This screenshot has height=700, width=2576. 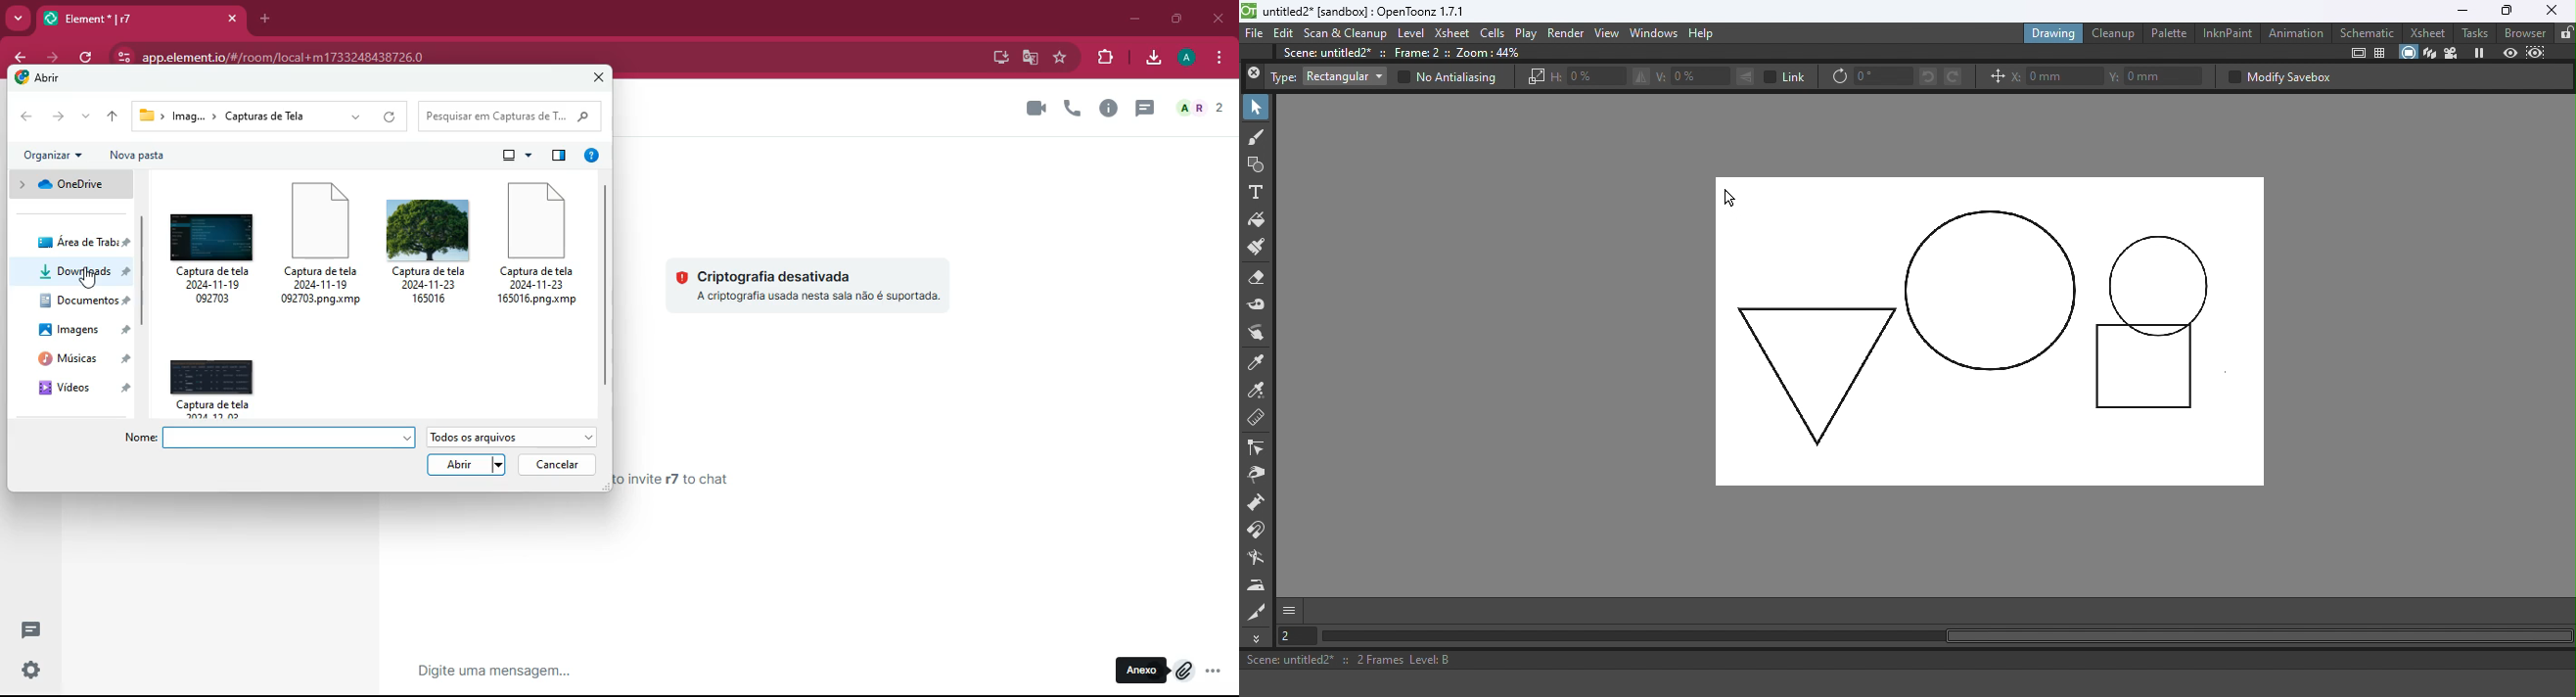 What do you see at coordinates (1259, 585) in the screenshot?
I see `Iron tool` at bounding box center [1259, 585].